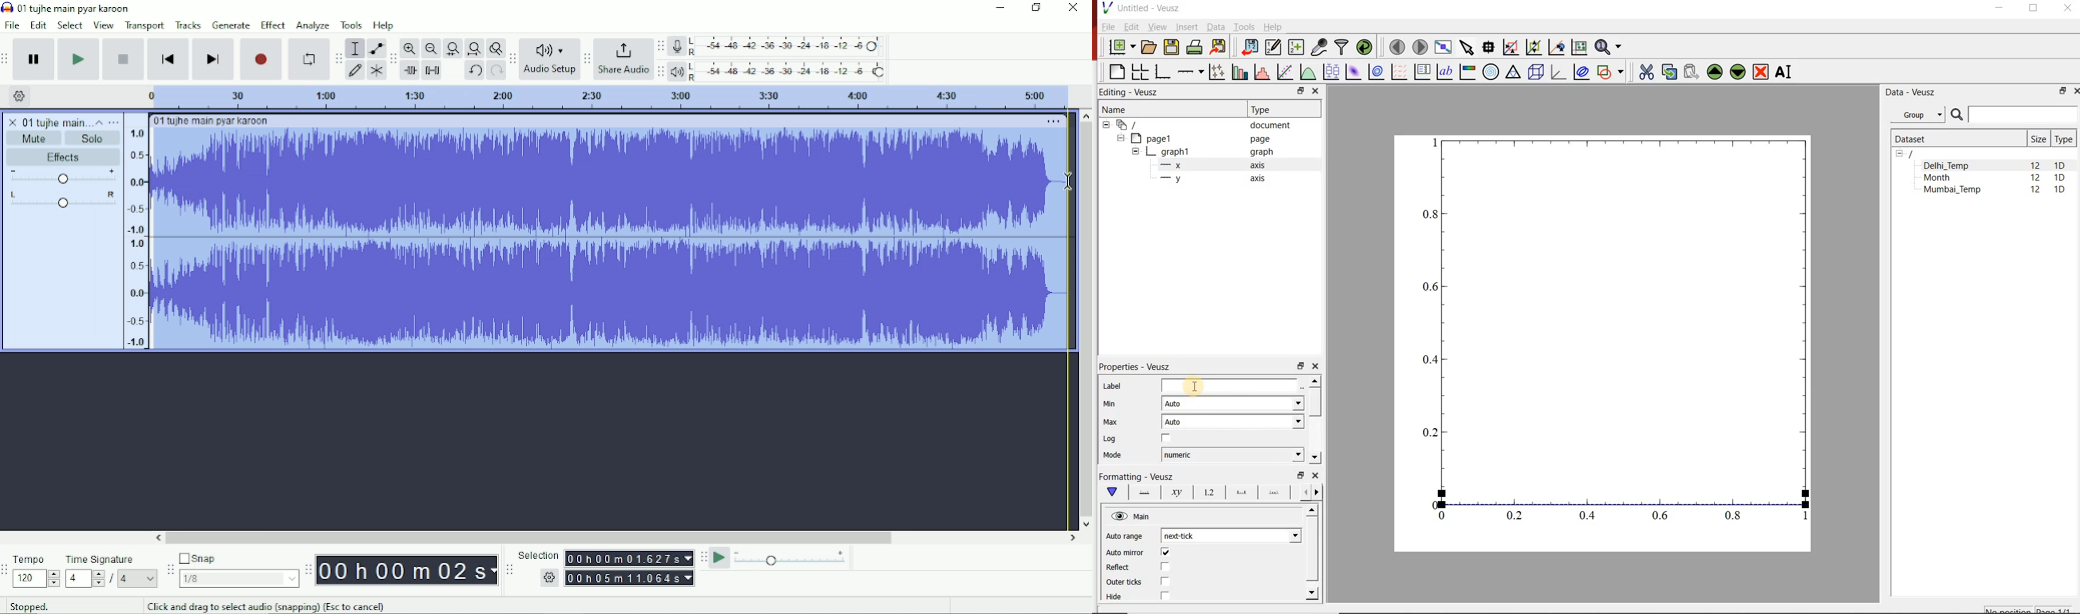 This screenshot has width=2100, height=616. I want to click on Play, so click(80, 59).